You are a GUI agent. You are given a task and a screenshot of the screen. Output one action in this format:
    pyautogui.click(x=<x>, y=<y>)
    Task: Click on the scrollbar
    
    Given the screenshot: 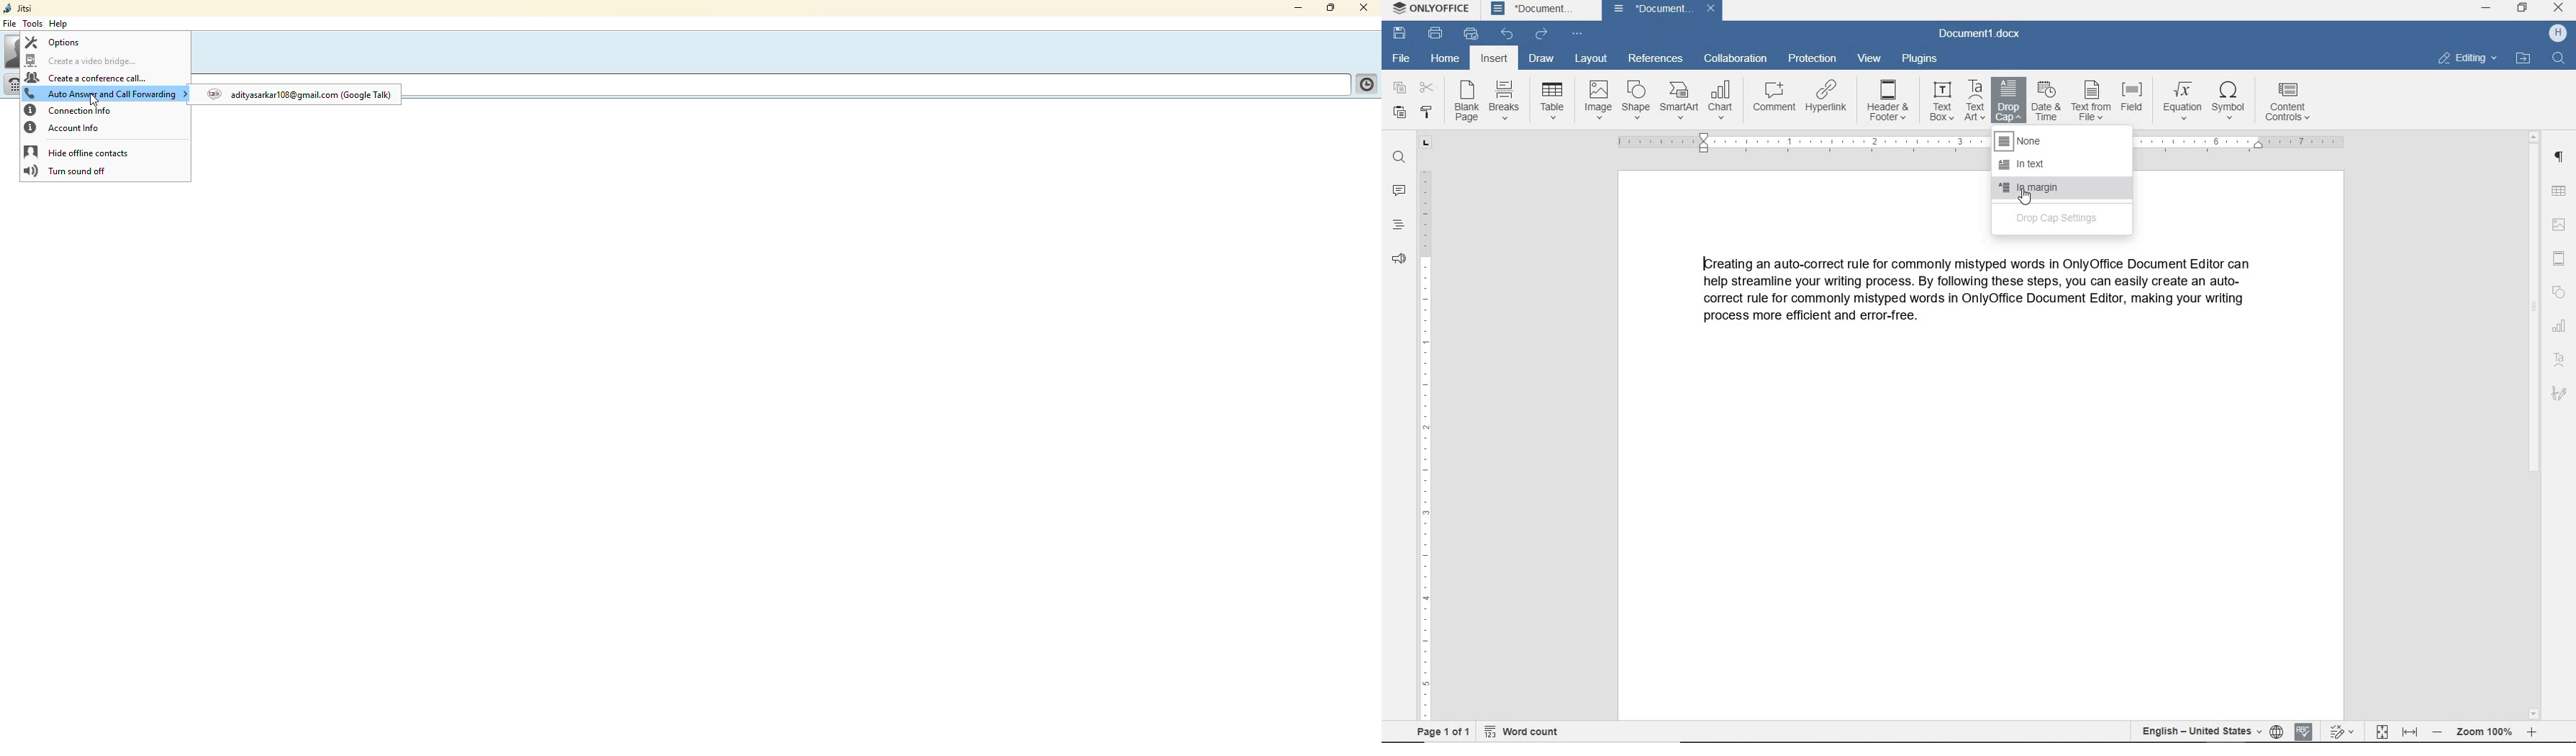 What is the action you would take?
    pyautogui.click(x=2537, y=425)
    